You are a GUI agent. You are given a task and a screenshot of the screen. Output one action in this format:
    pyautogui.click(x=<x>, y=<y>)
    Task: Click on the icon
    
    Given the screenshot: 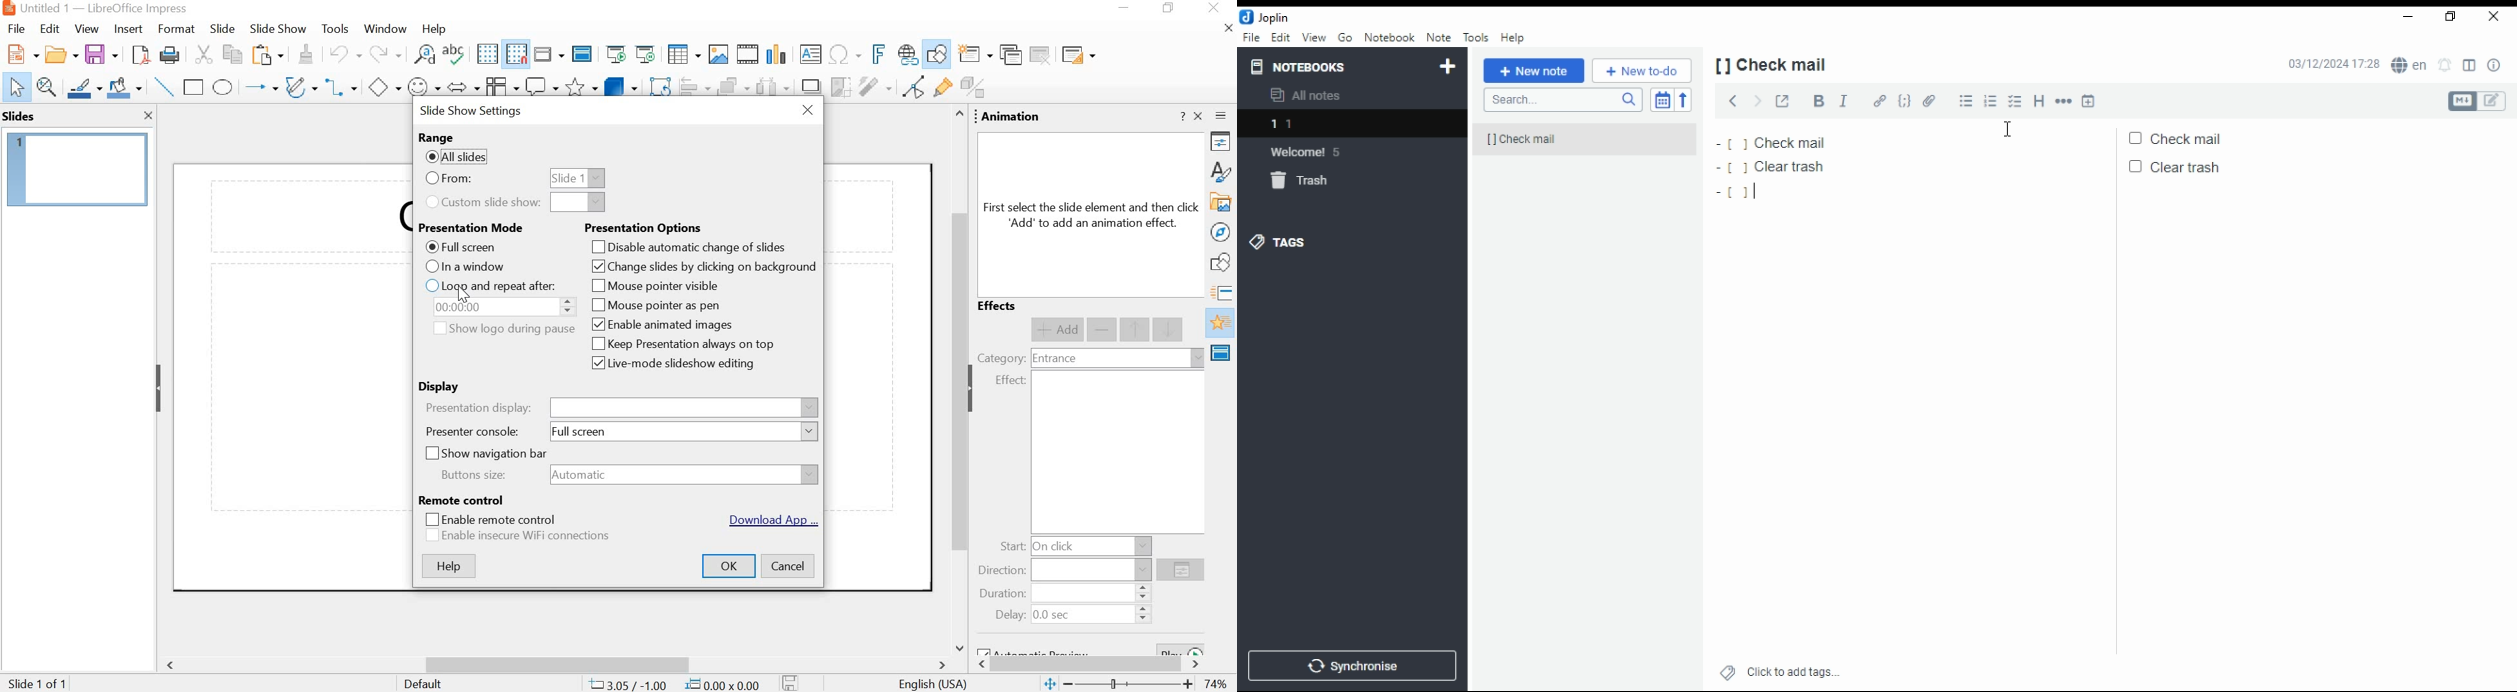 What is the action you would take?
    pyautogui.click(x=1265, y=16)
    